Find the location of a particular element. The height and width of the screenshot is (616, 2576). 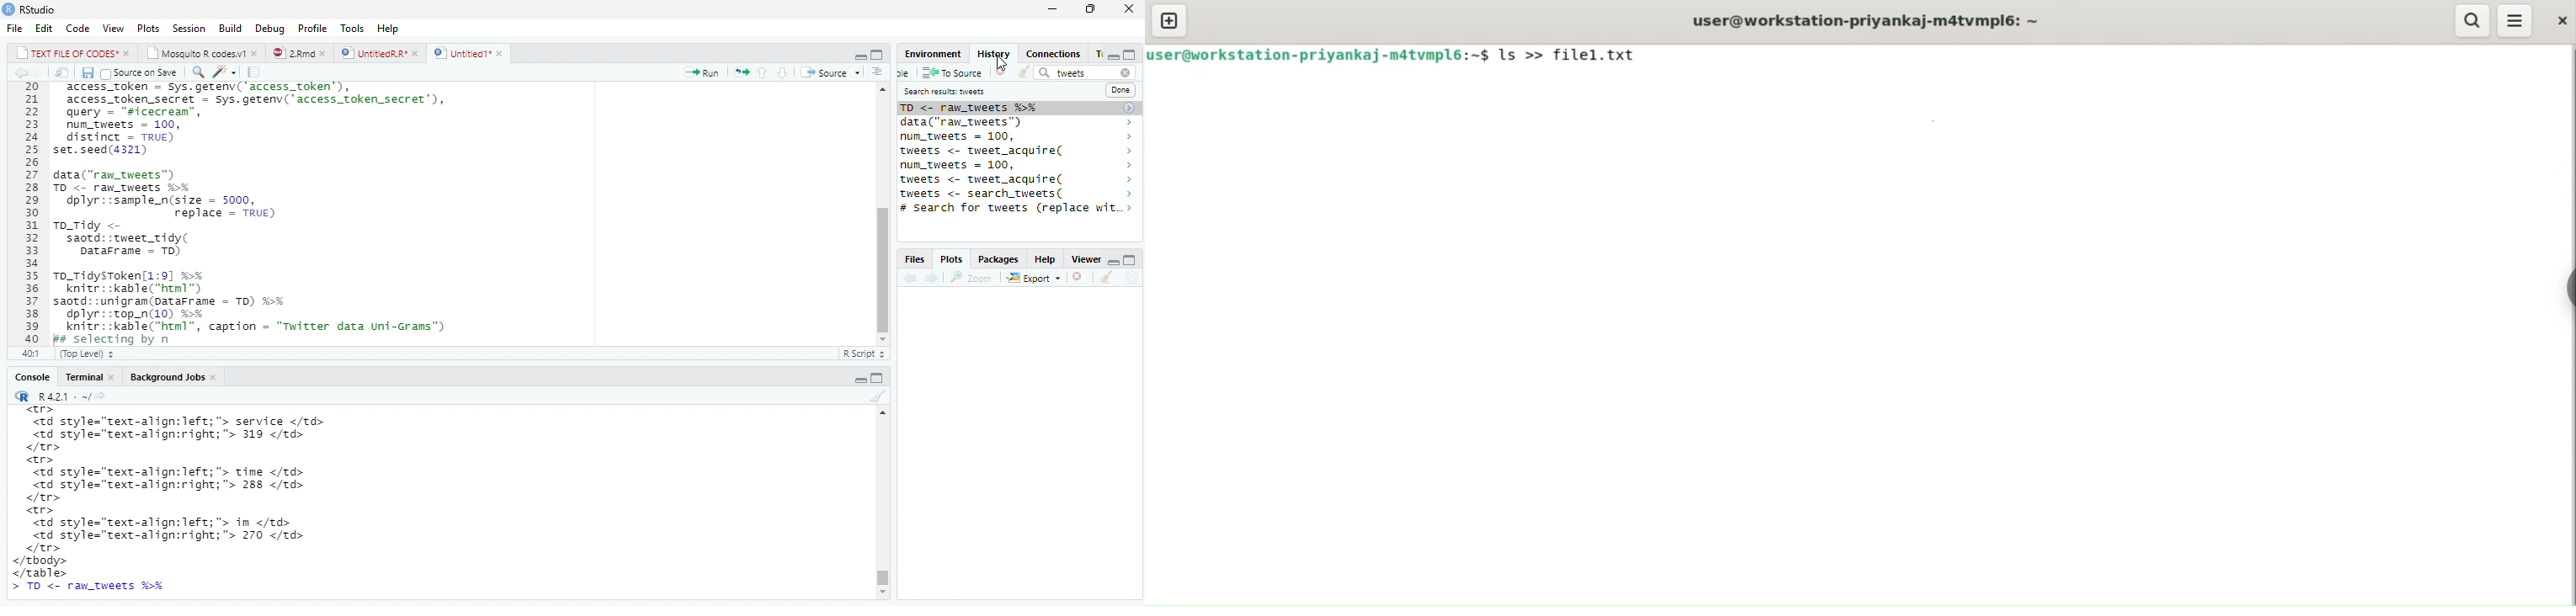

saotd: :tweet_tidy( 2
TO <- raw_tweets %% >
data("ran_tweets") >
num_tweets = 100, >
tweets <- tweet_acquire( >
num_tweets = 100, >
tweets <- tweet_acquire( >
tweets <- search_tweets( >
# Search for tweets (replace w..>
14brarvirtweet) > is located at coordinates (1009, 171).